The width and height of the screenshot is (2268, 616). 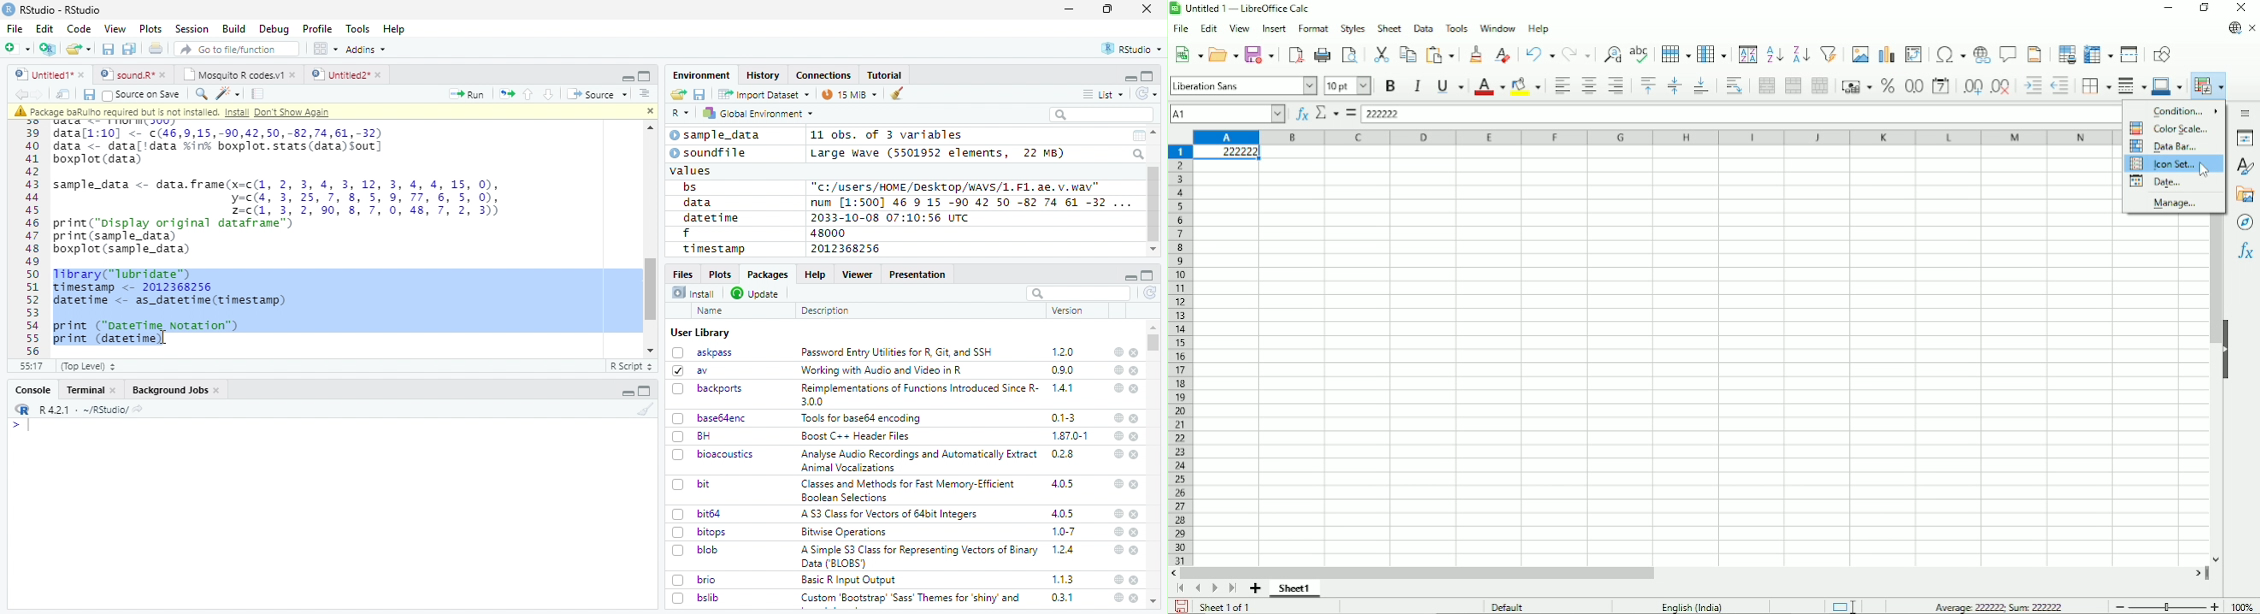 I want to click on Manage, so click(x=2168, y=204).